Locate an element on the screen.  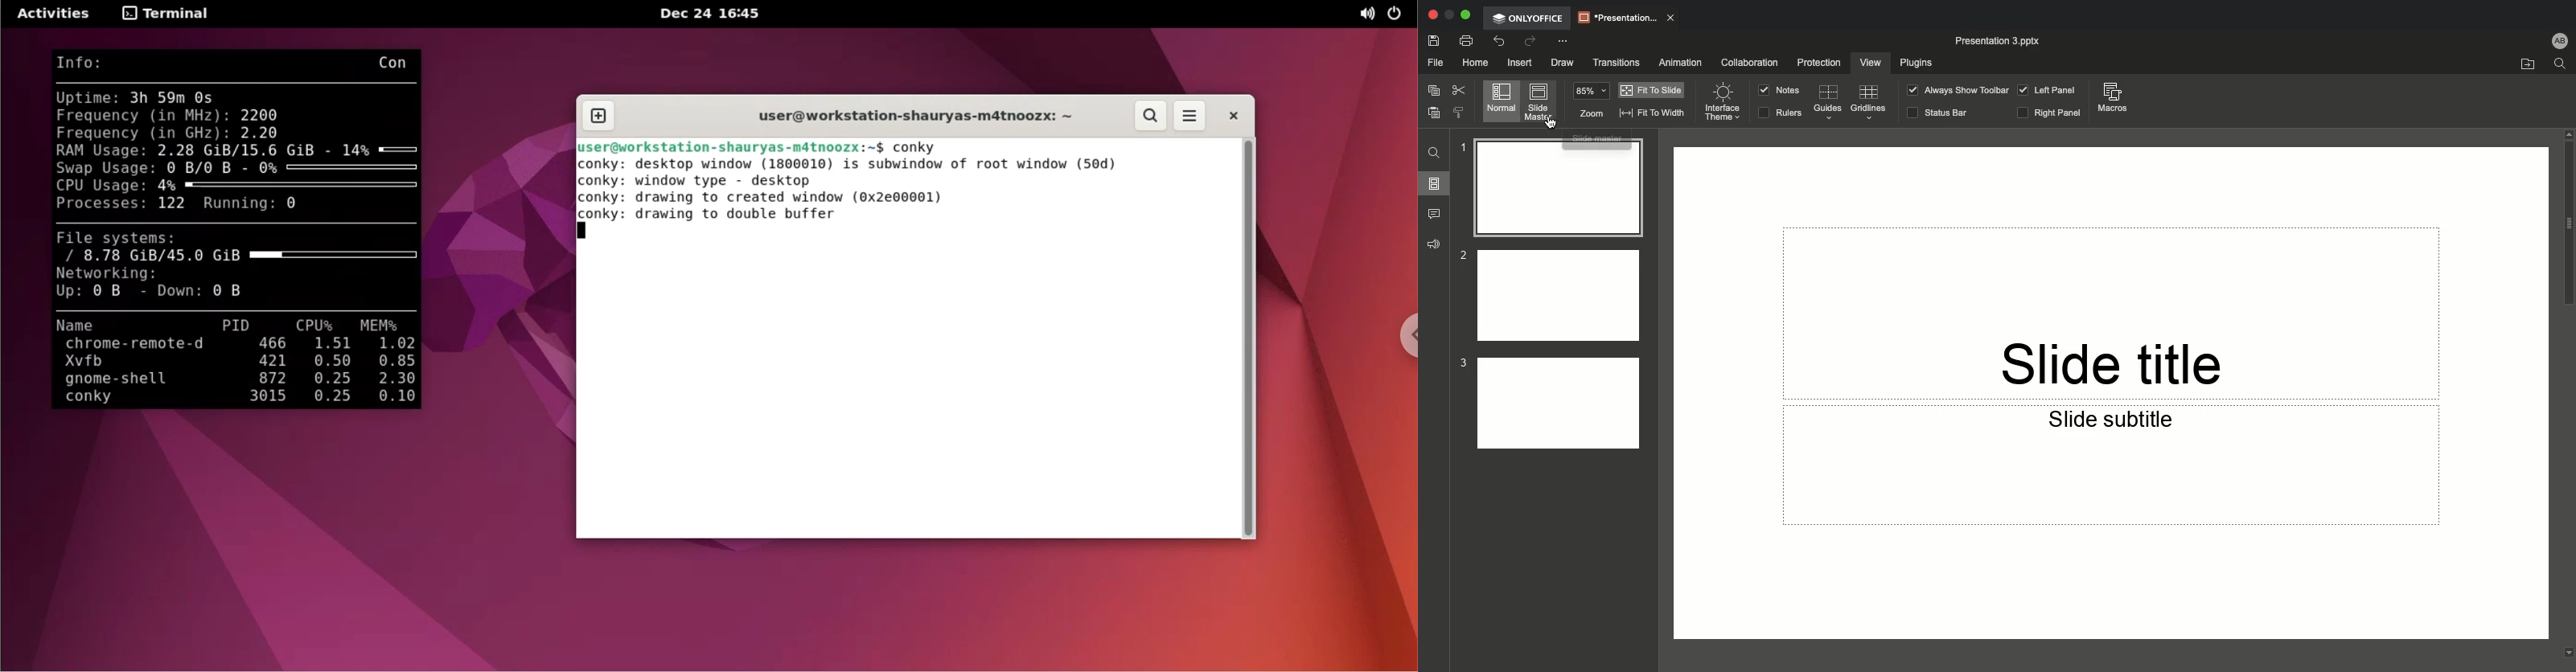
conky is located at coordinates (112, 400).